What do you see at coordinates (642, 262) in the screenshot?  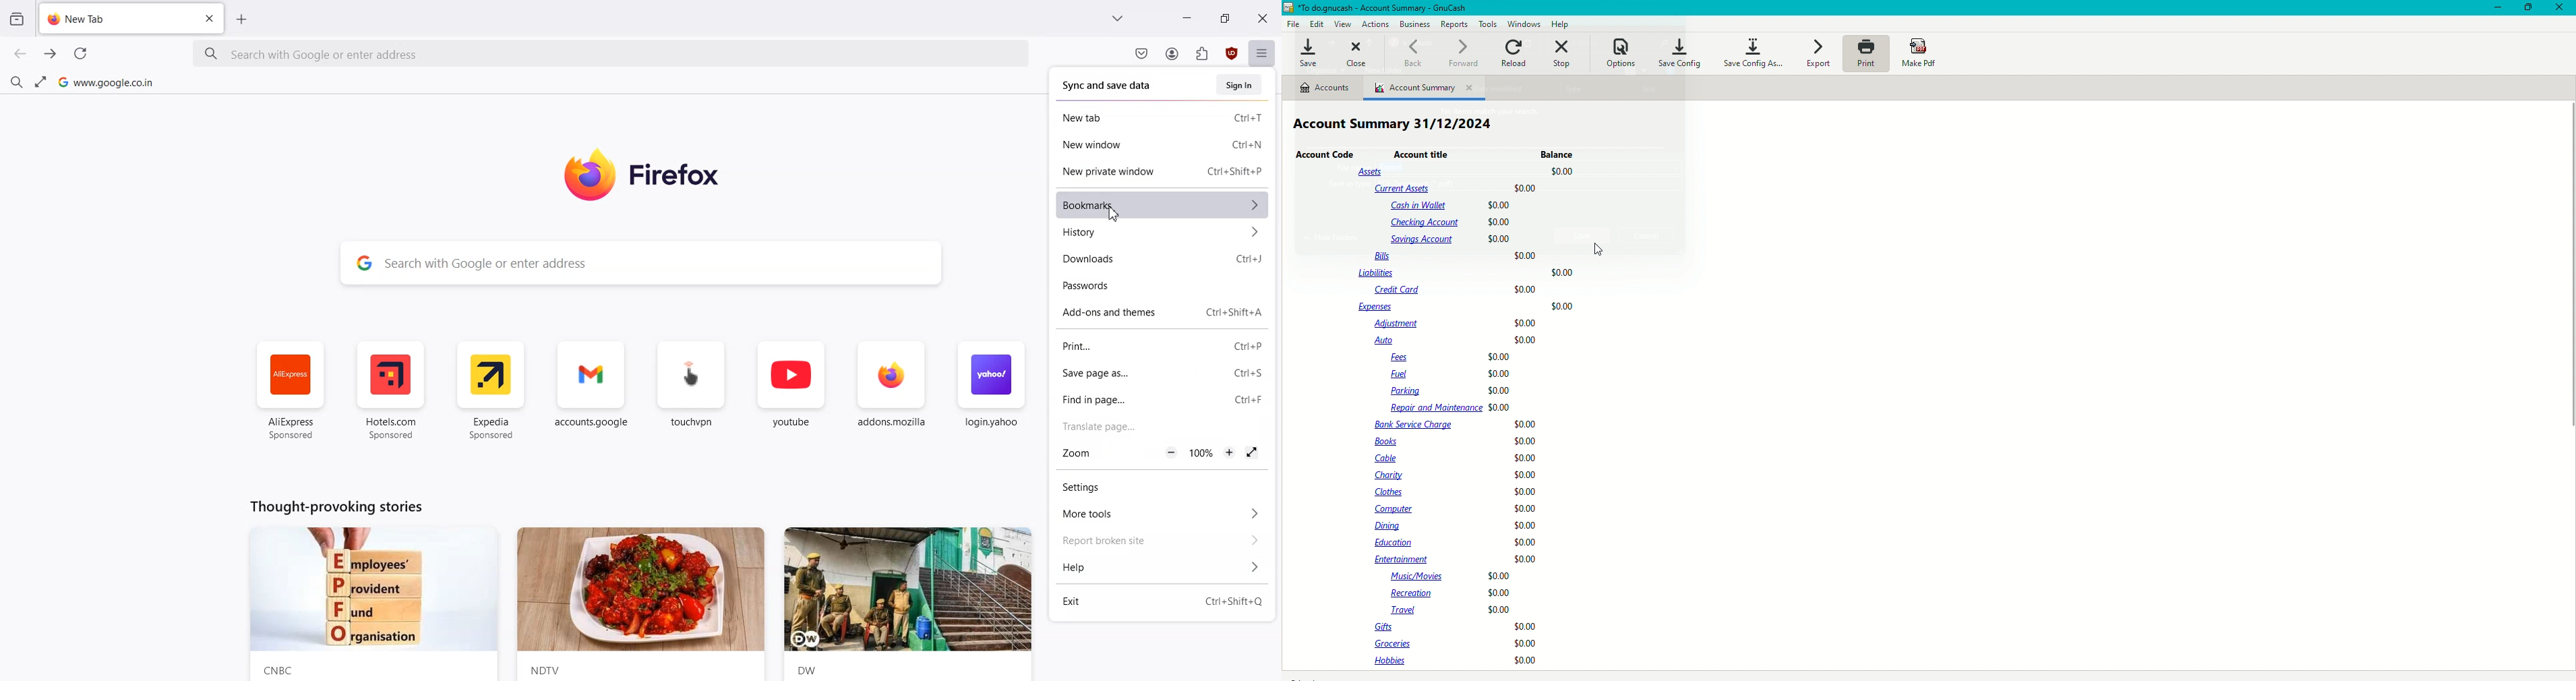 I see `Search Bar` at bounding box center [642, 262].